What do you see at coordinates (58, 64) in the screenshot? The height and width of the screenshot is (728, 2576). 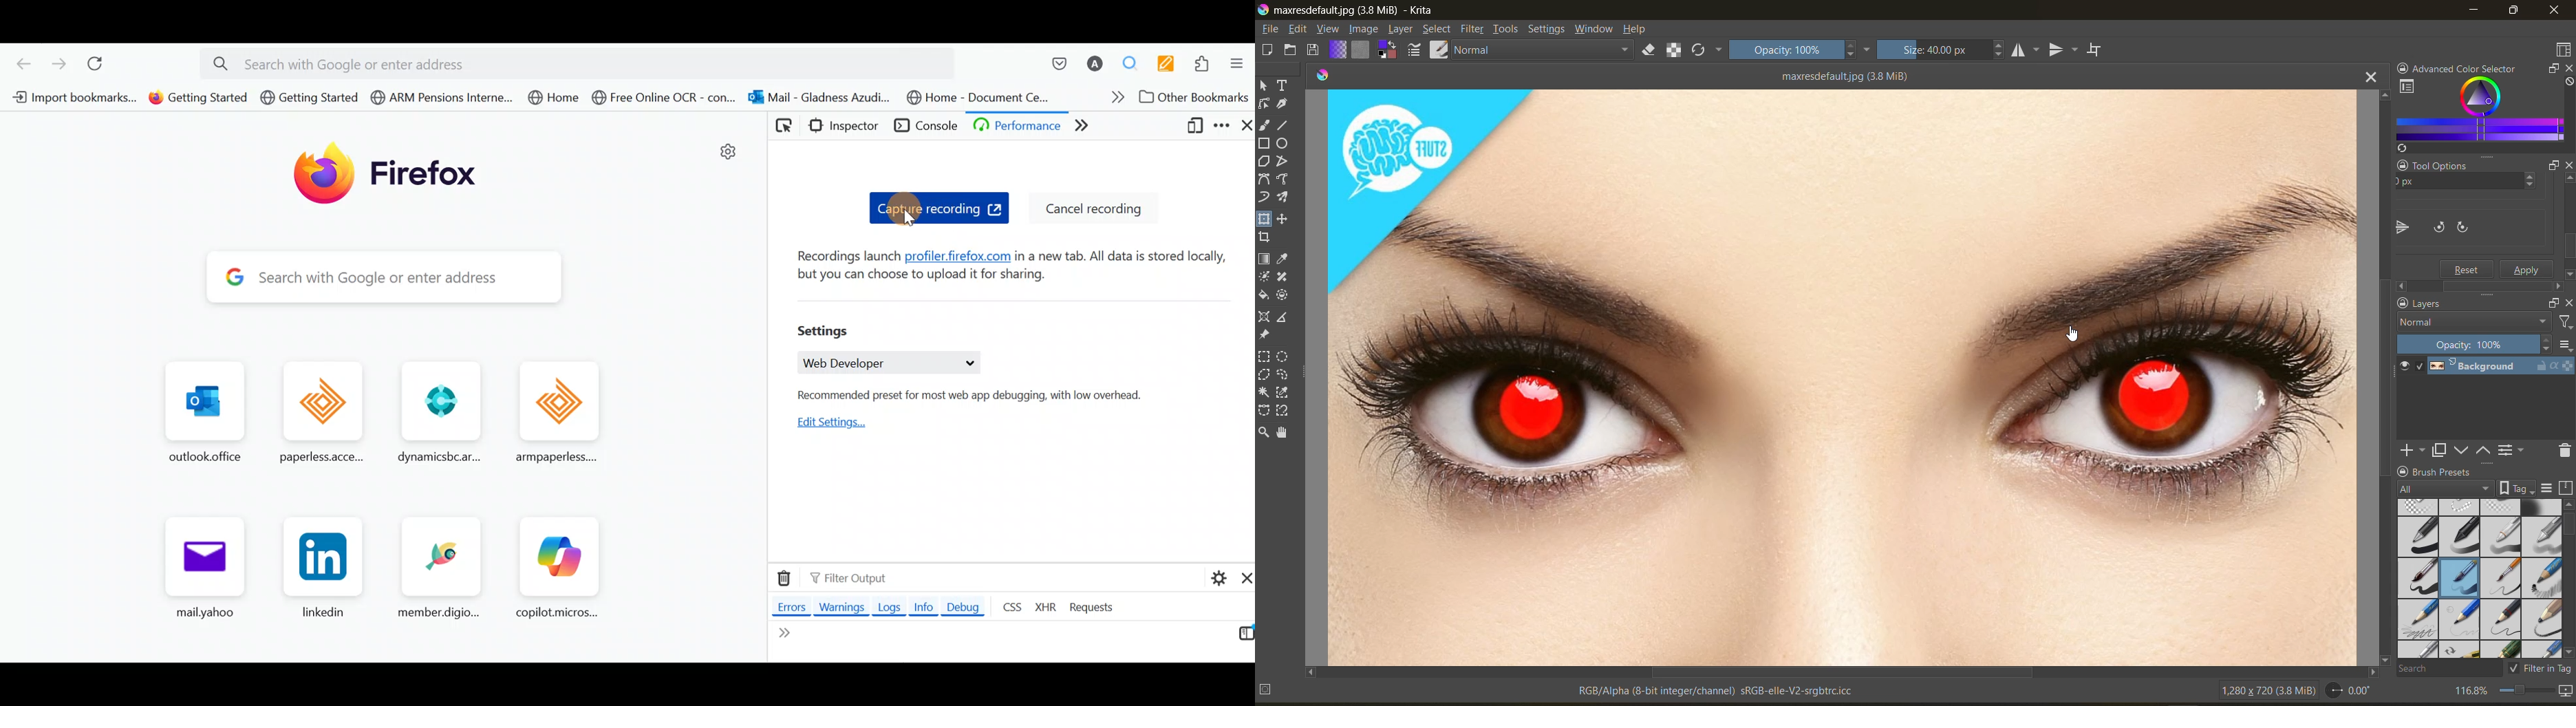 I see `Go forward one page` at bounding box center [58, 64].